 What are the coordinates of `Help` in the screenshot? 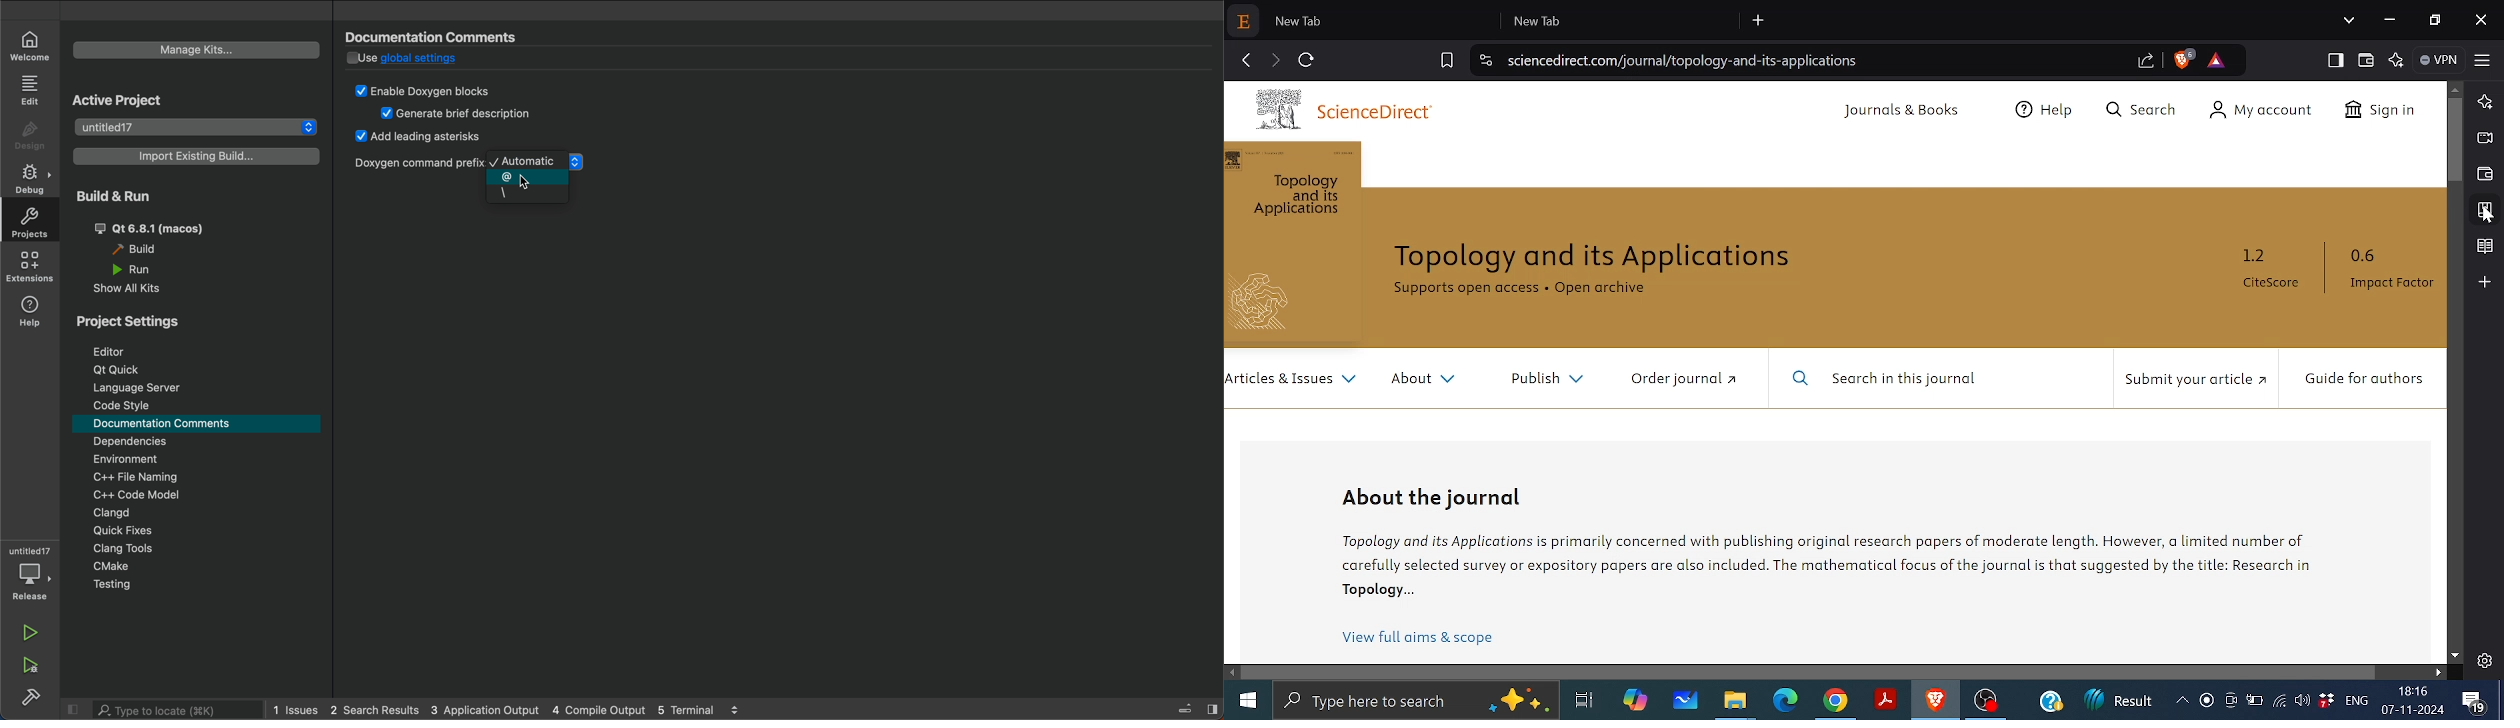 It's located at (2051, 703).